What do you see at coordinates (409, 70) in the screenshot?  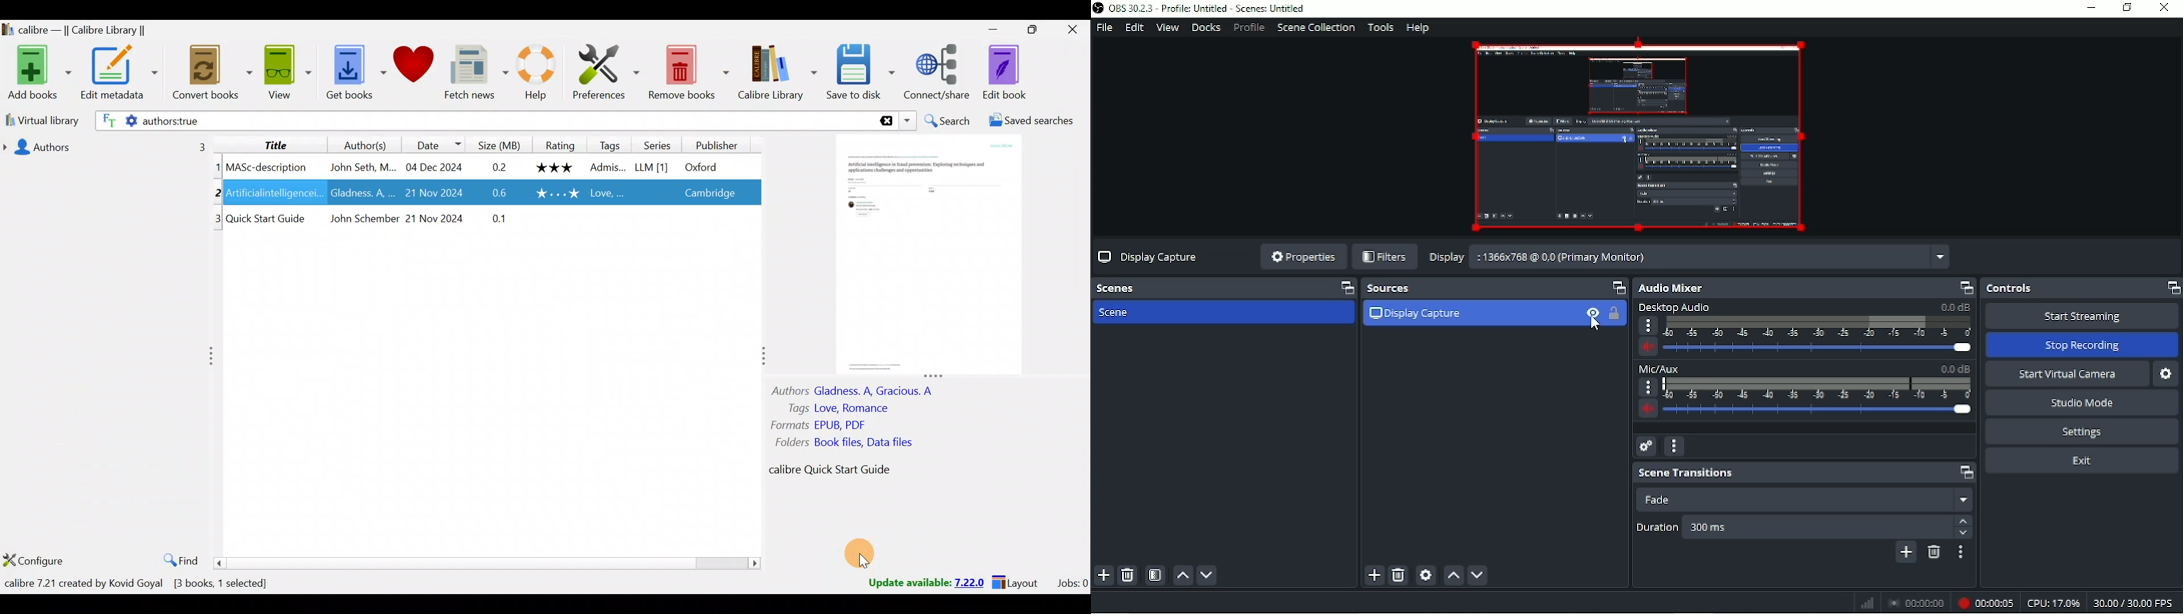 I see `Donate` at bounding box center [409, 70].